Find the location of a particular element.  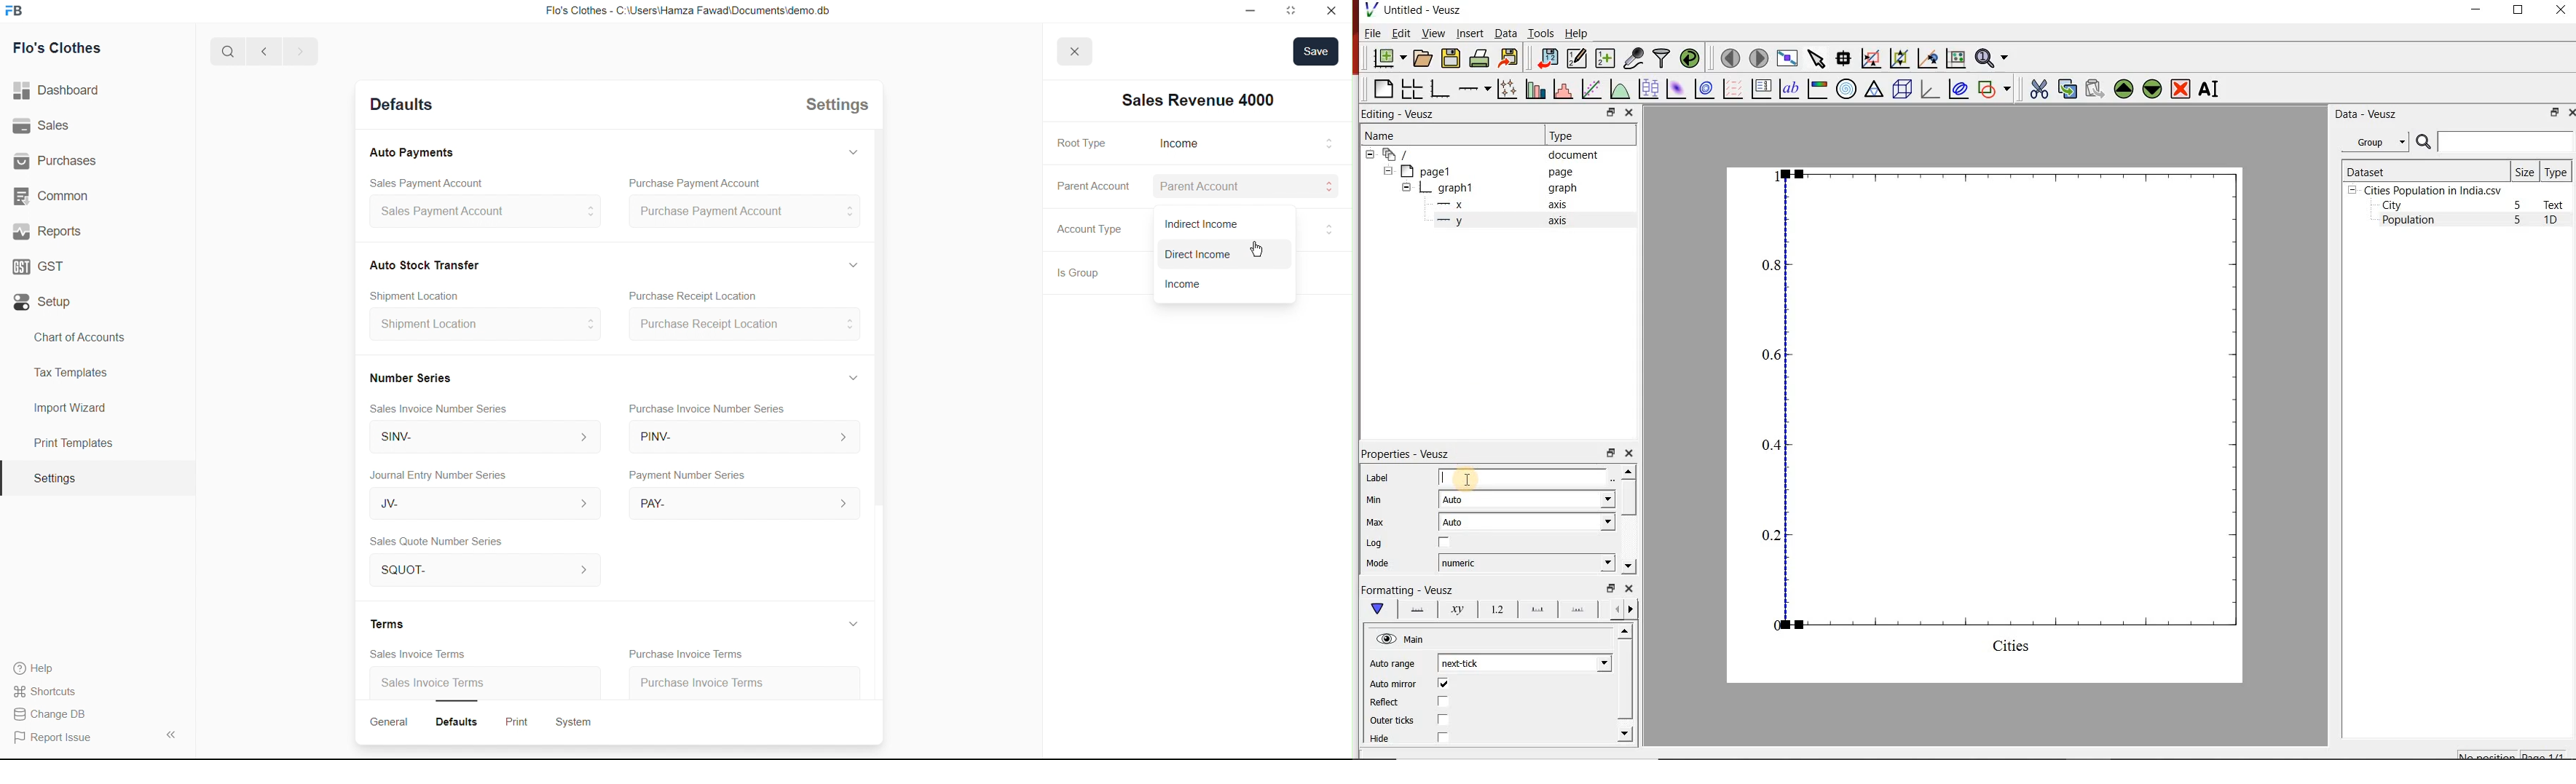

import data into Veusz is located at coordinates (1547, 58).